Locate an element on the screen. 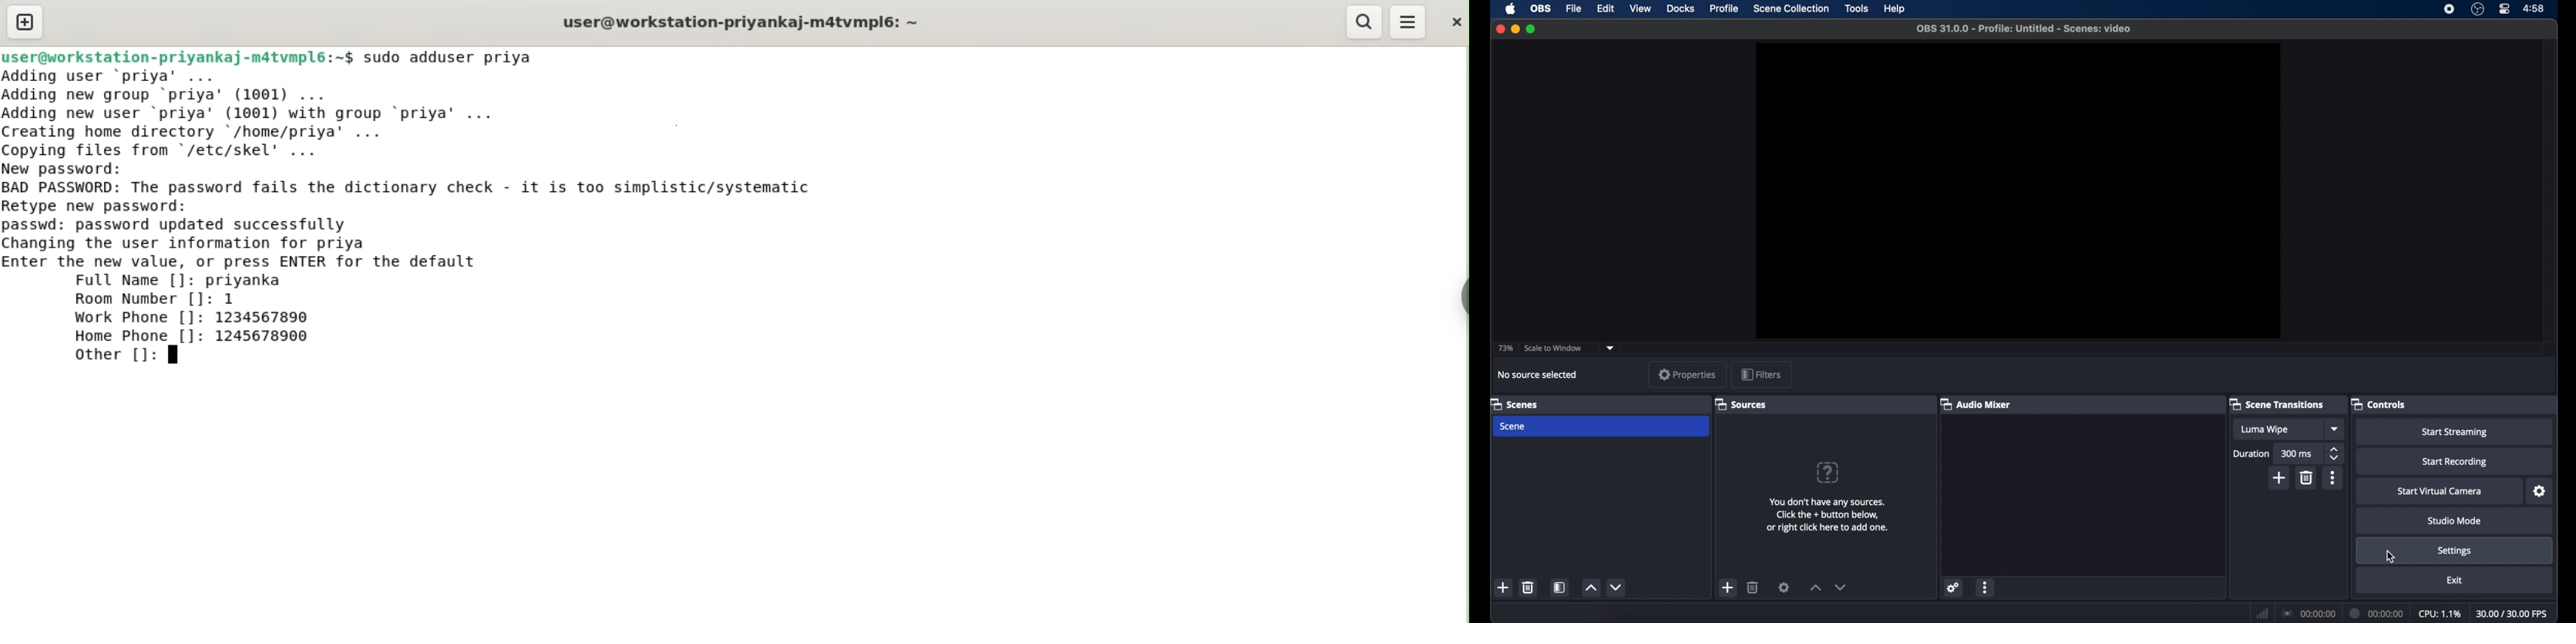 The image size is (2576, 644). scene collection is located at coordinates (1790, 9).